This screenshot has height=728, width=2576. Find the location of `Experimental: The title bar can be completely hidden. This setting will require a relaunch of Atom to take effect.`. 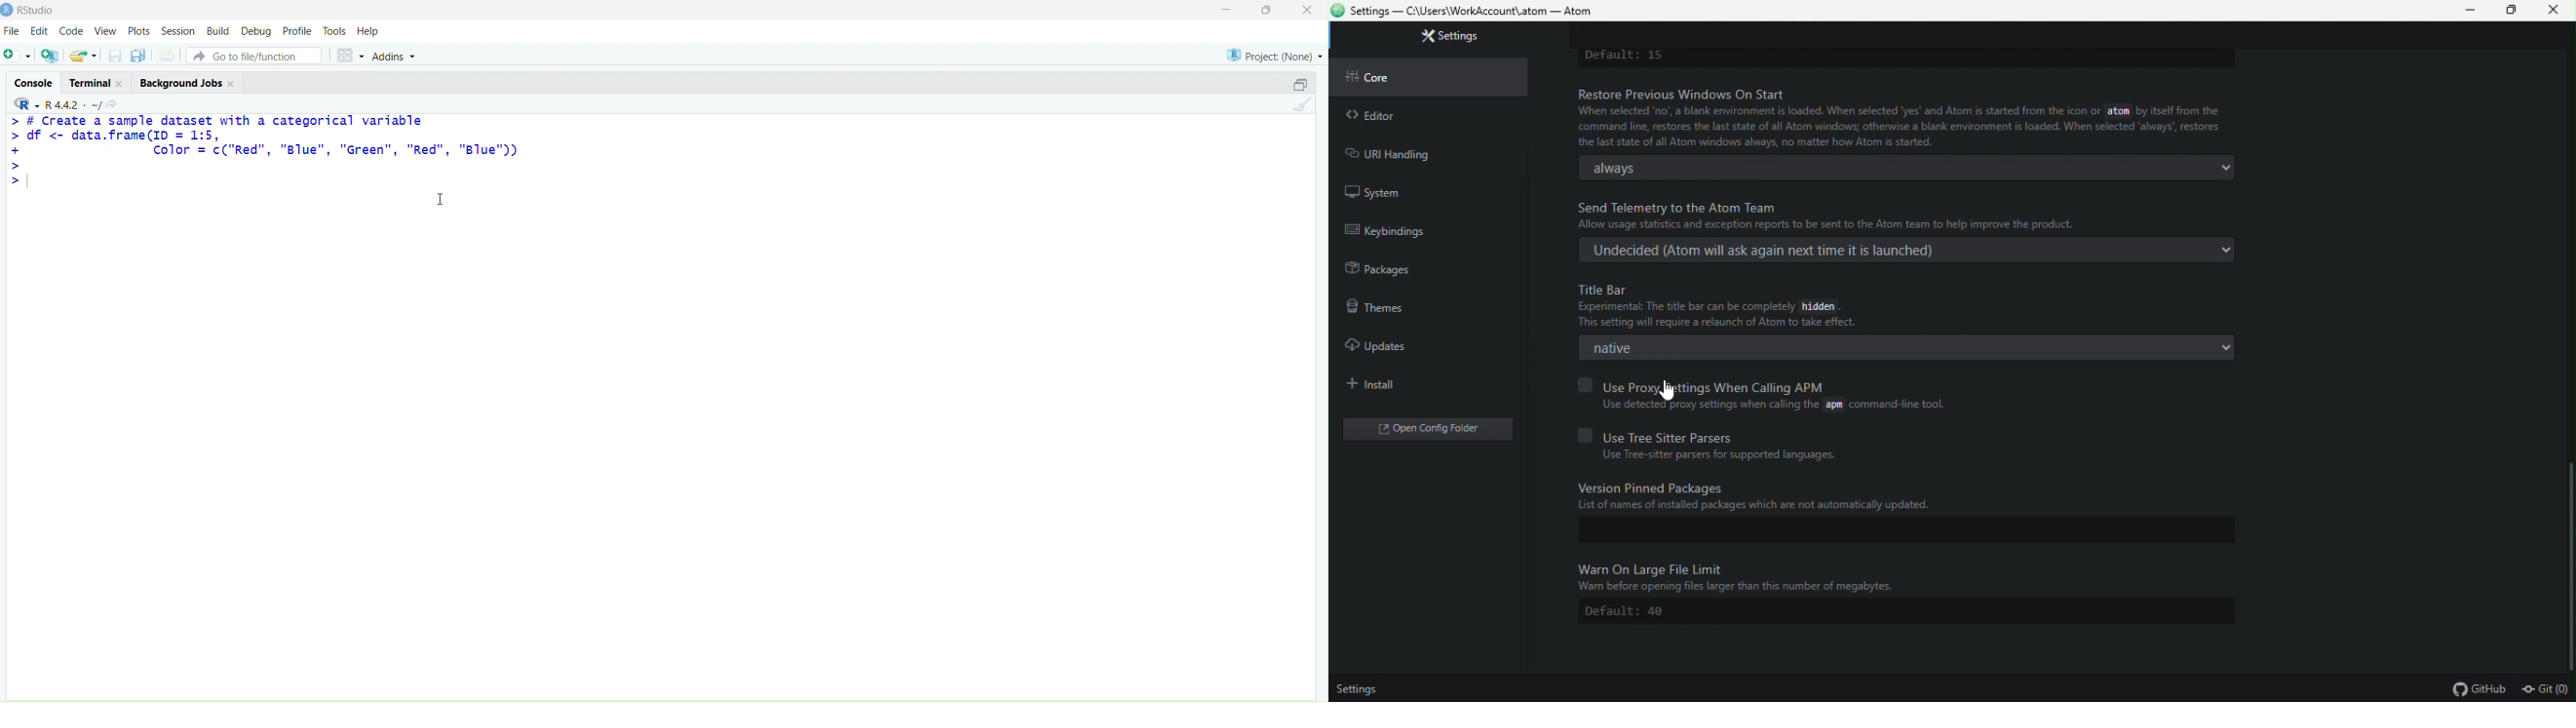

Experimental: The title bar can be completely hidden. This setting will require a relaunch of Atom to take effect. is located at coordinates (1720, 315).